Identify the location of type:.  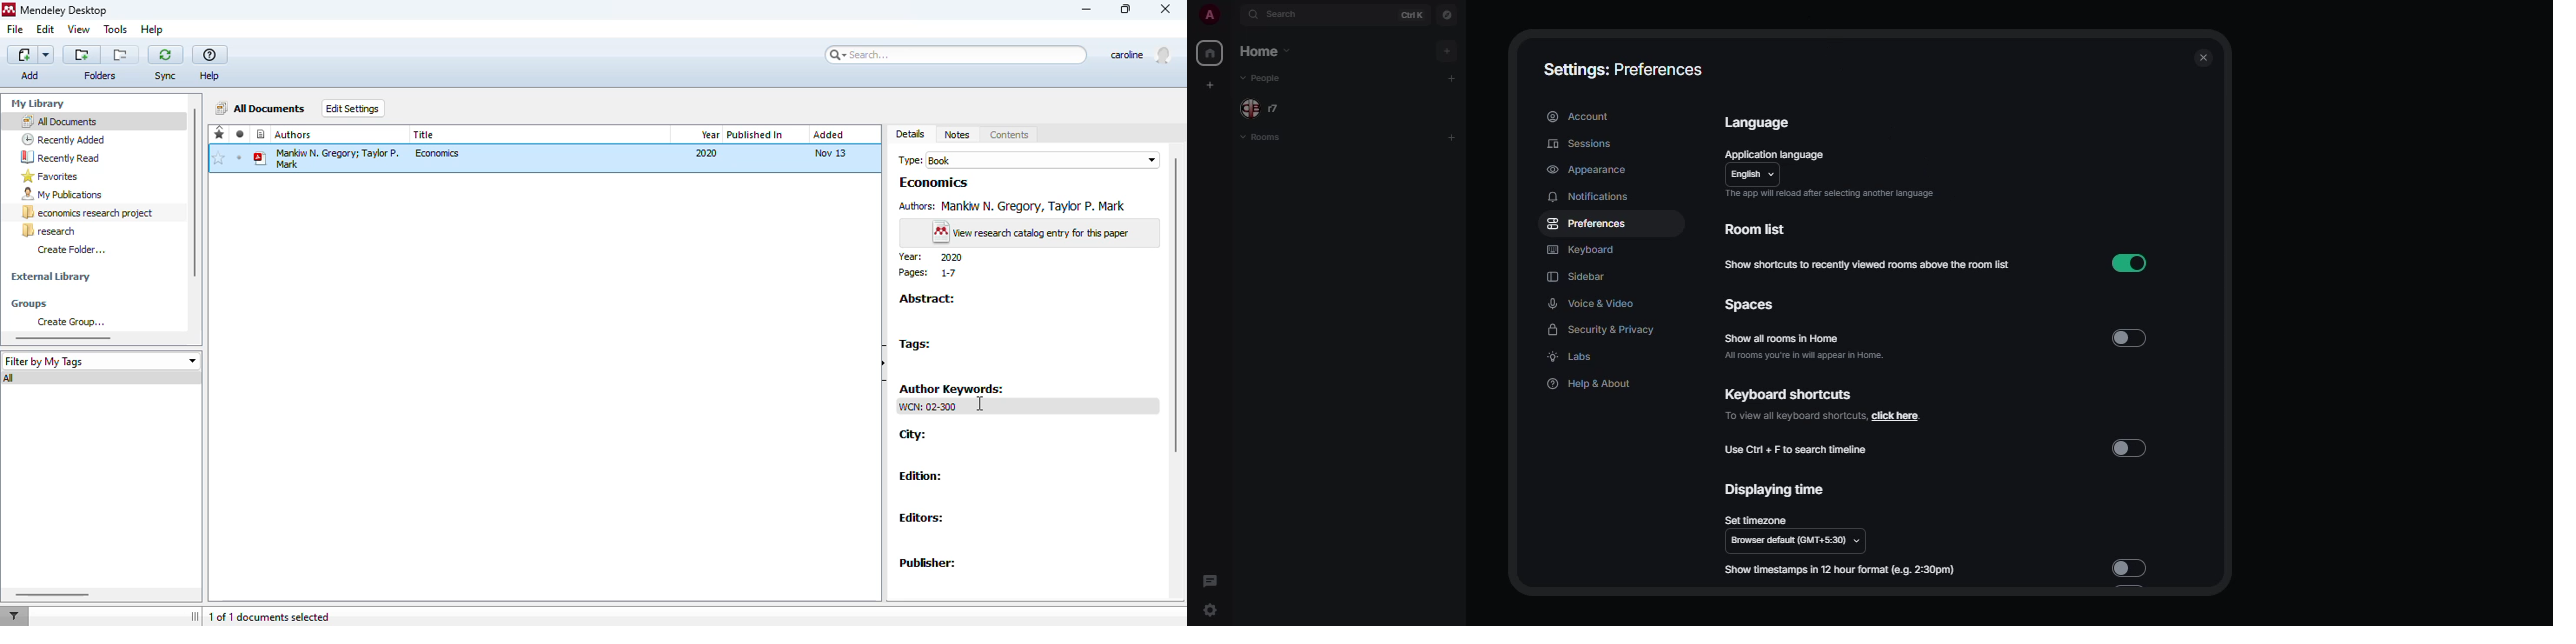
(910, 159).